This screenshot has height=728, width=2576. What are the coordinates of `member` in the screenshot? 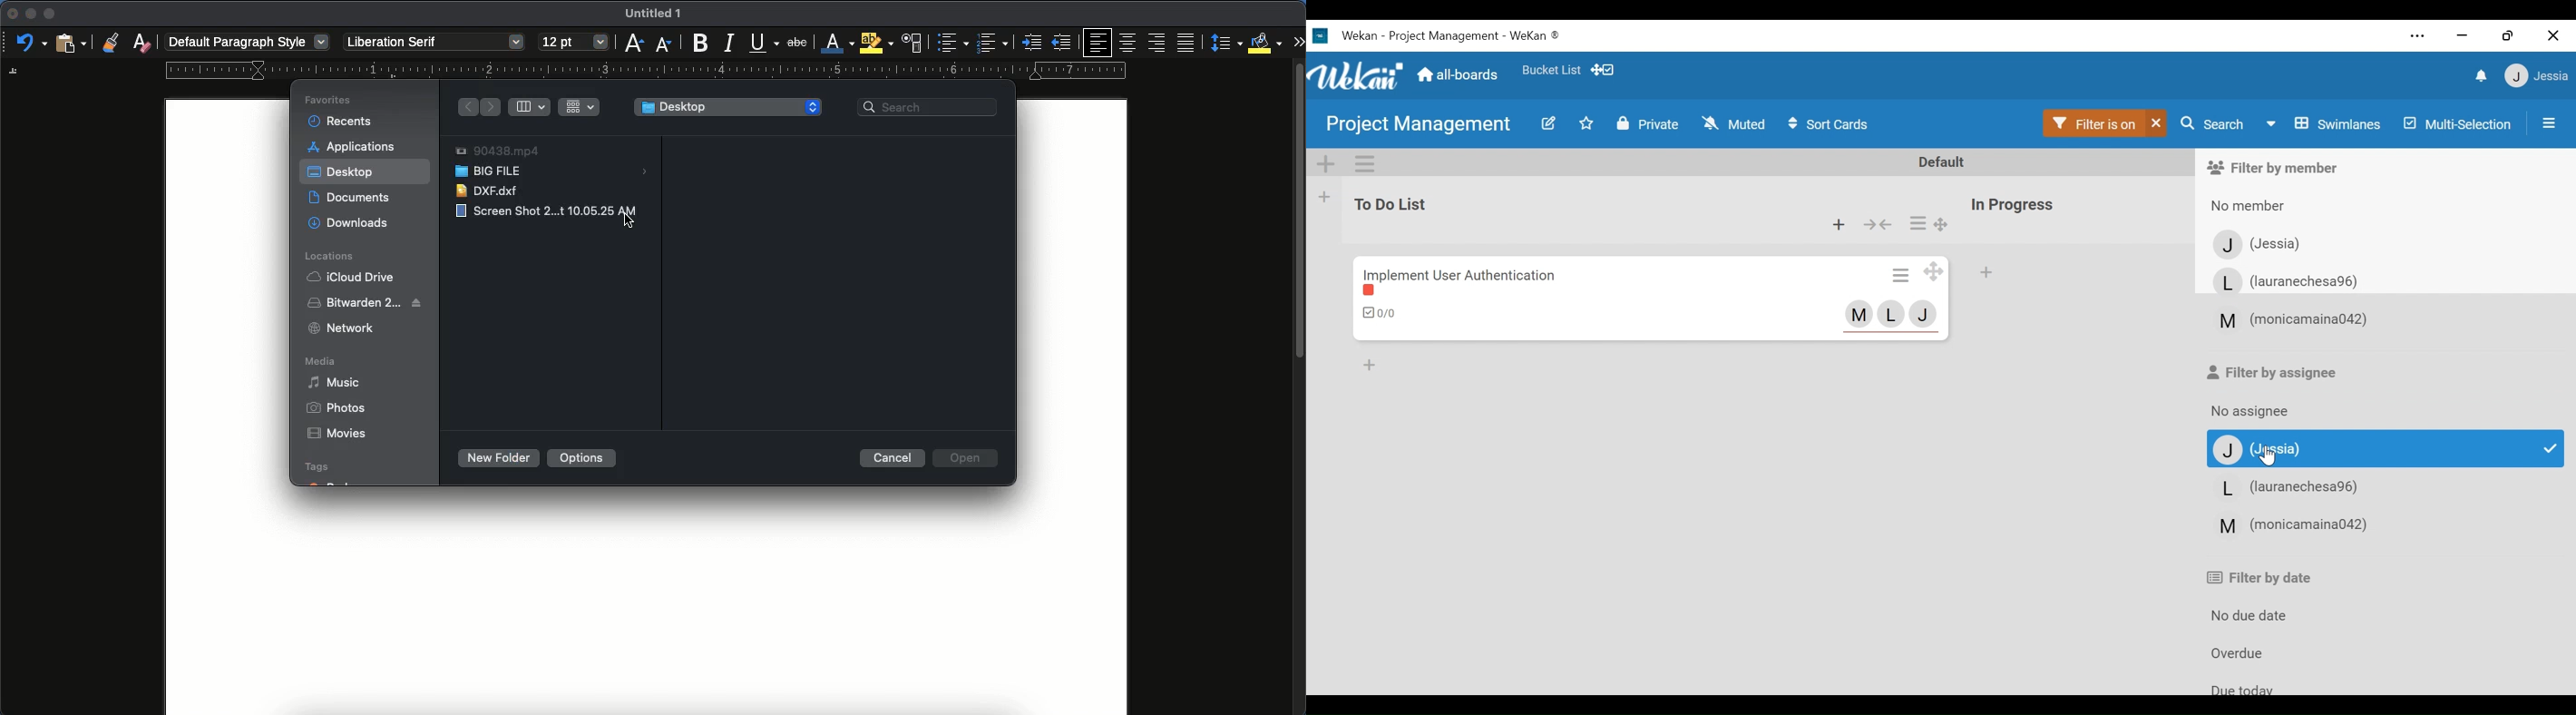 It's located at (2290, 320).